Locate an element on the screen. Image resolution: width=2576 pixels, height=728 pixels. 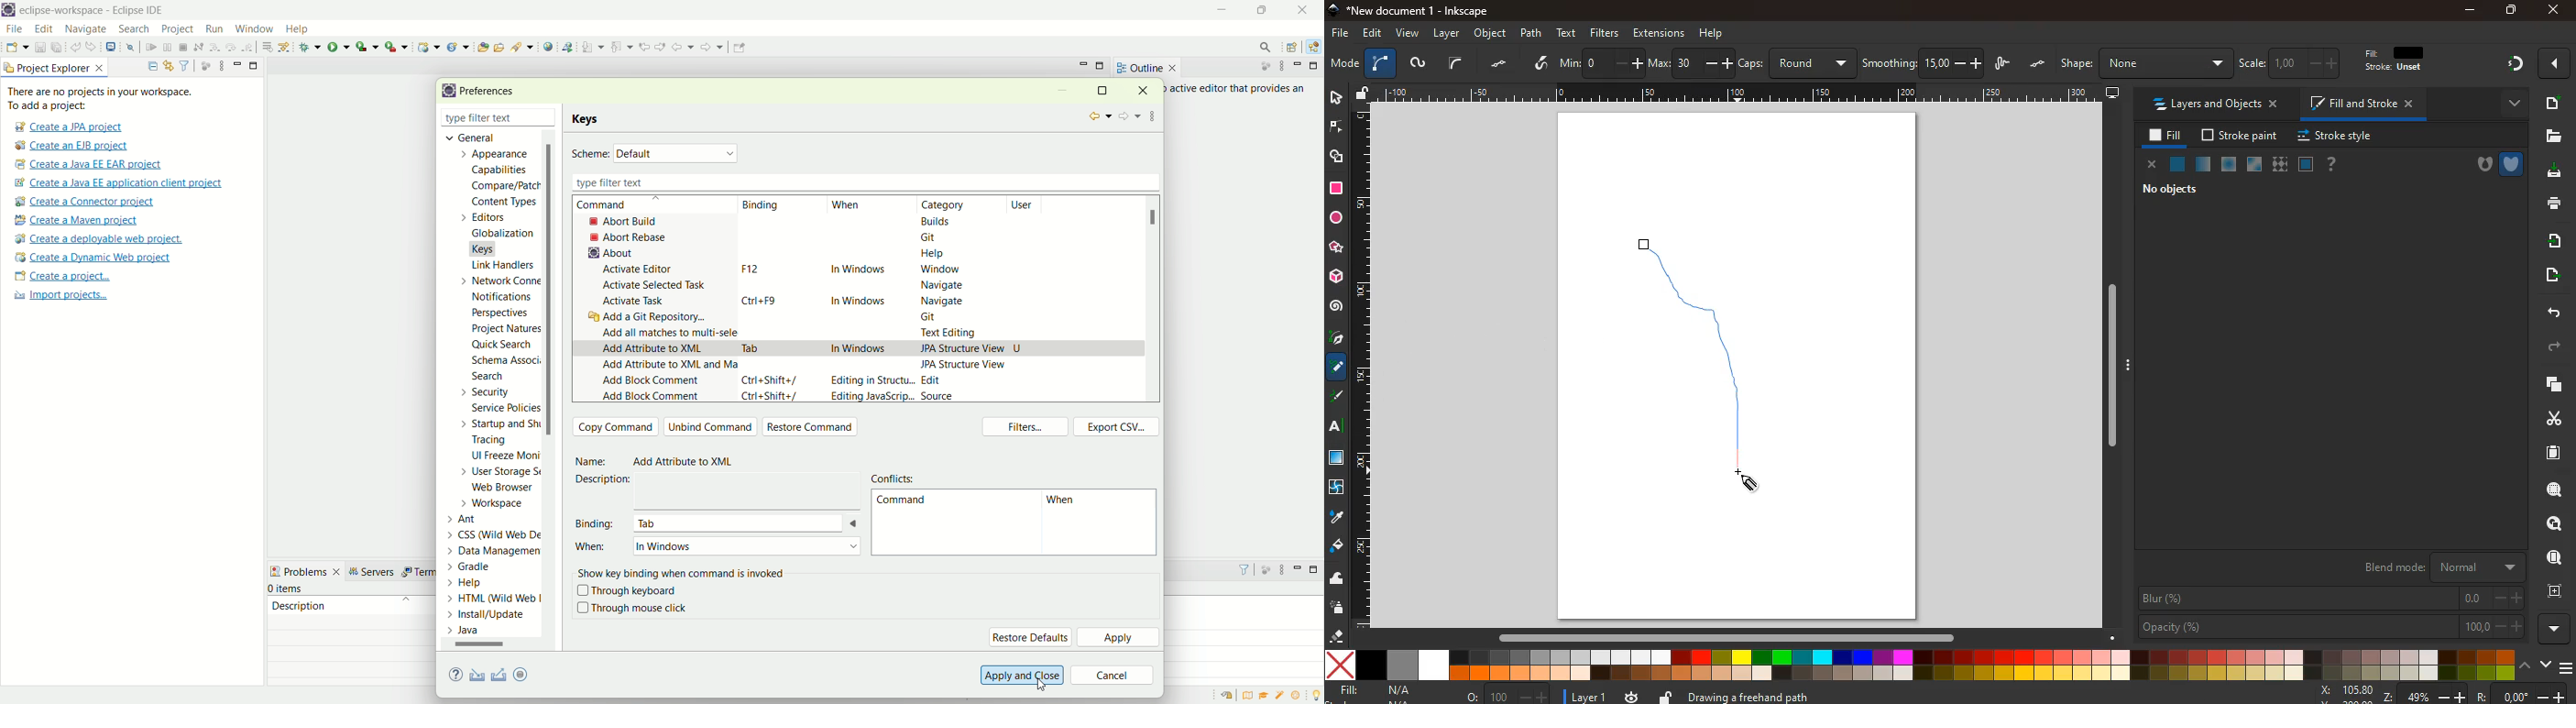
opacity is located at coordinates (2204, 165).